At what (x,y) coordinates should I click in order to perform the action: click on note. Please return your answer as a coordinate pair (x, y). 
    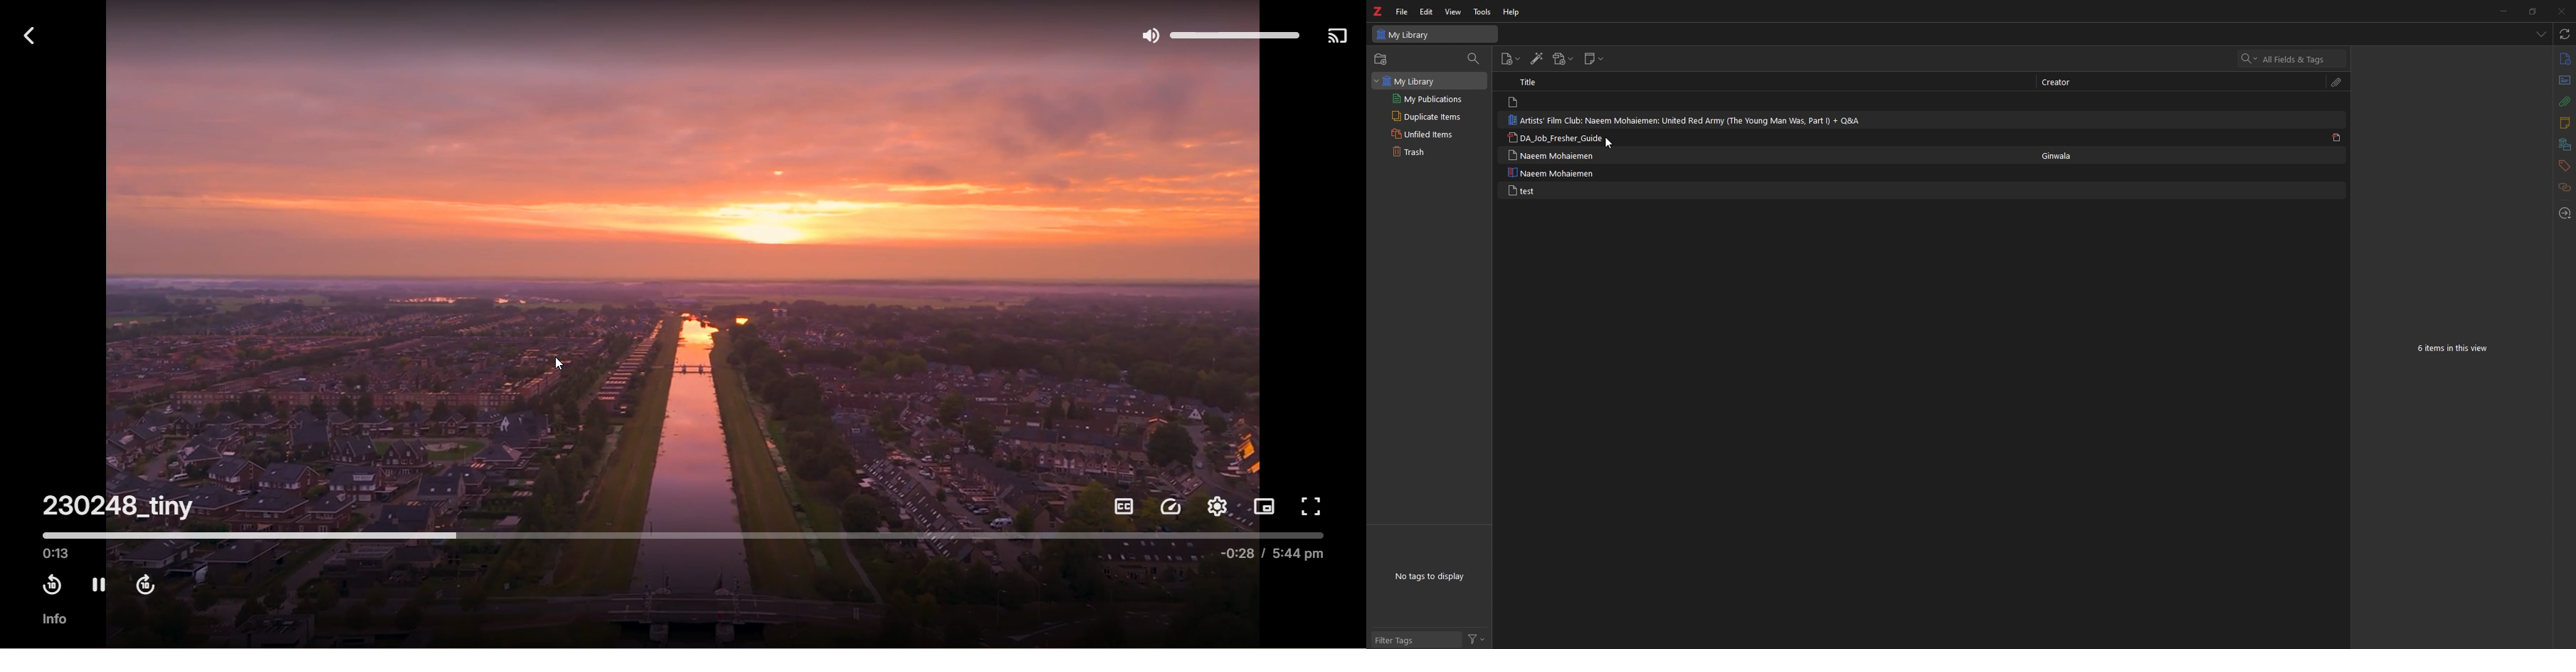
    Looking at the image, I should click on (1569, 155).